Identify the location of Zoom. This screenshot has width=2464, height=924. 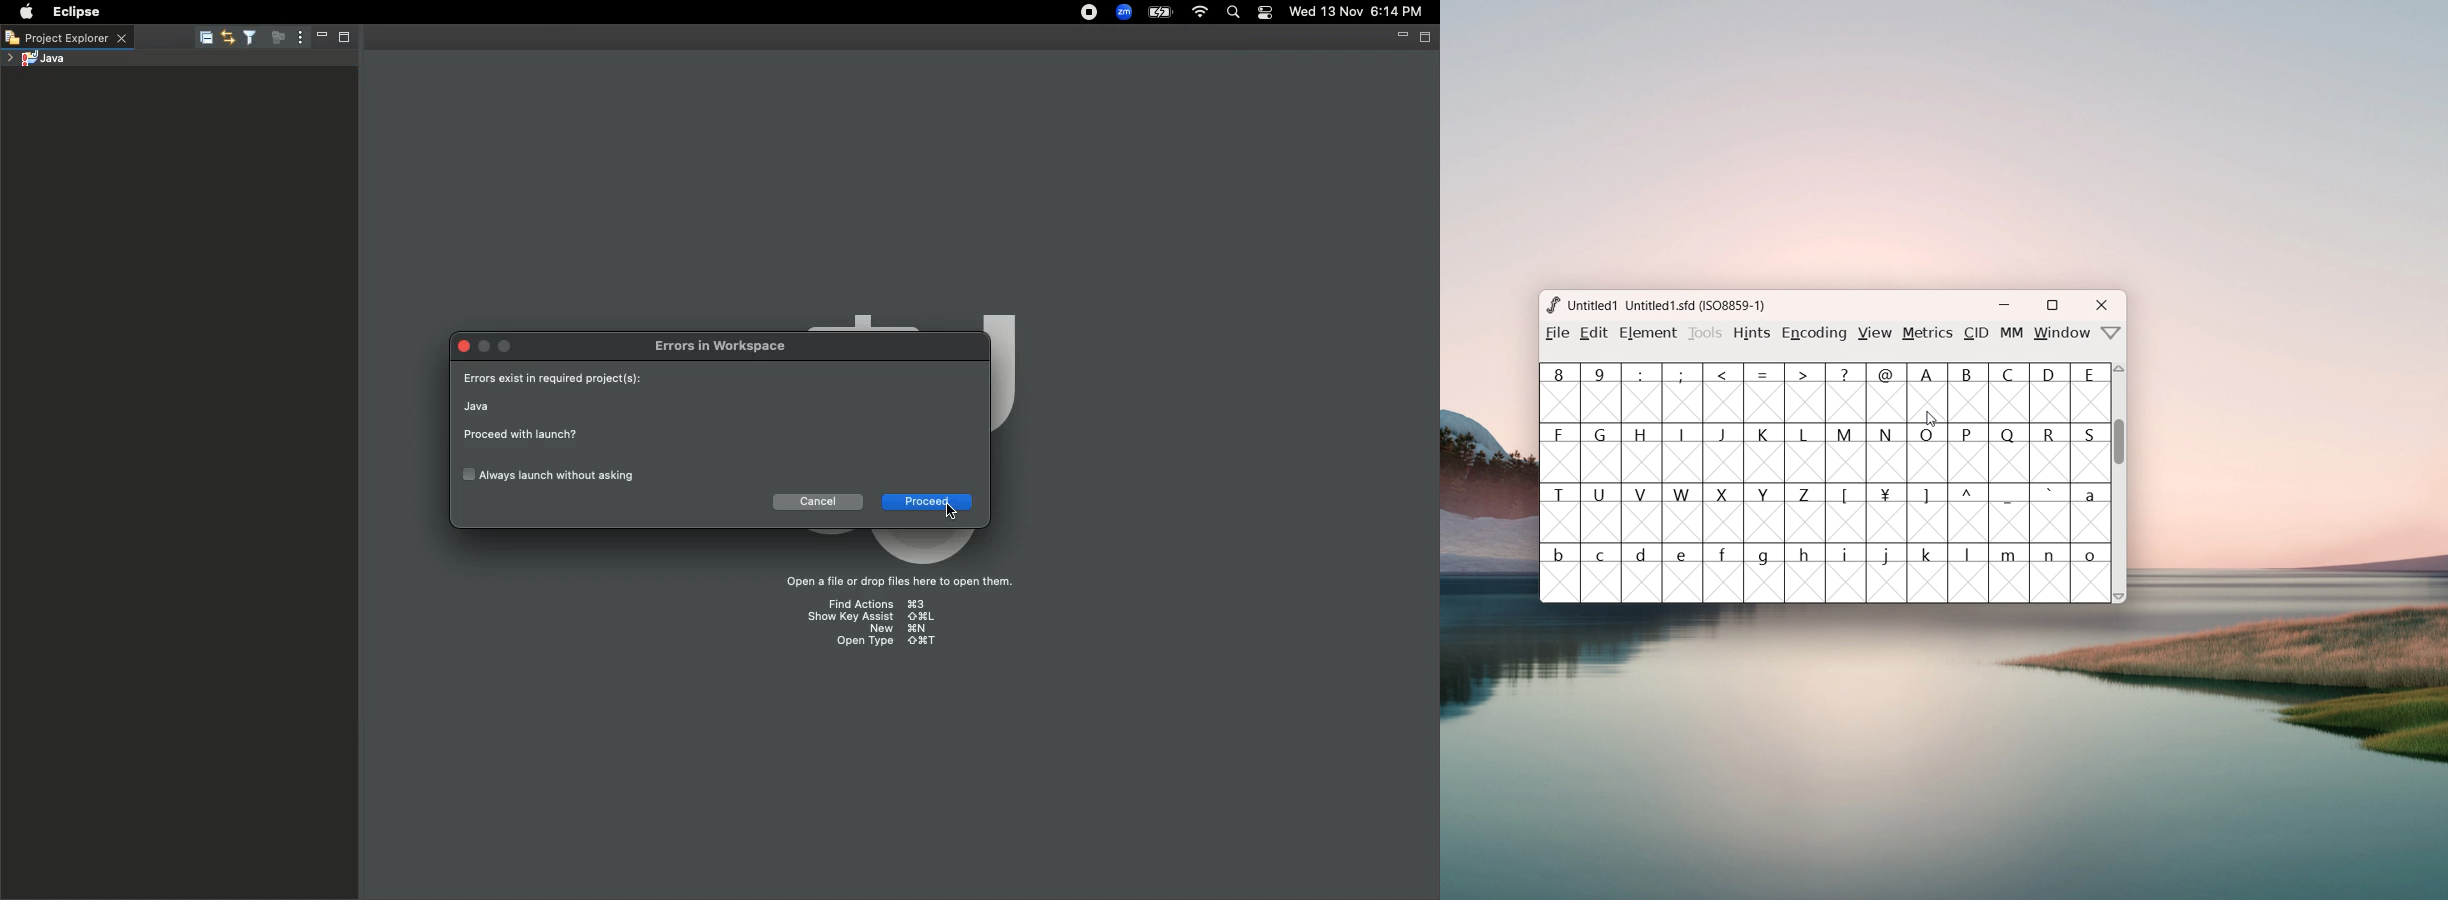
(1121, 14).